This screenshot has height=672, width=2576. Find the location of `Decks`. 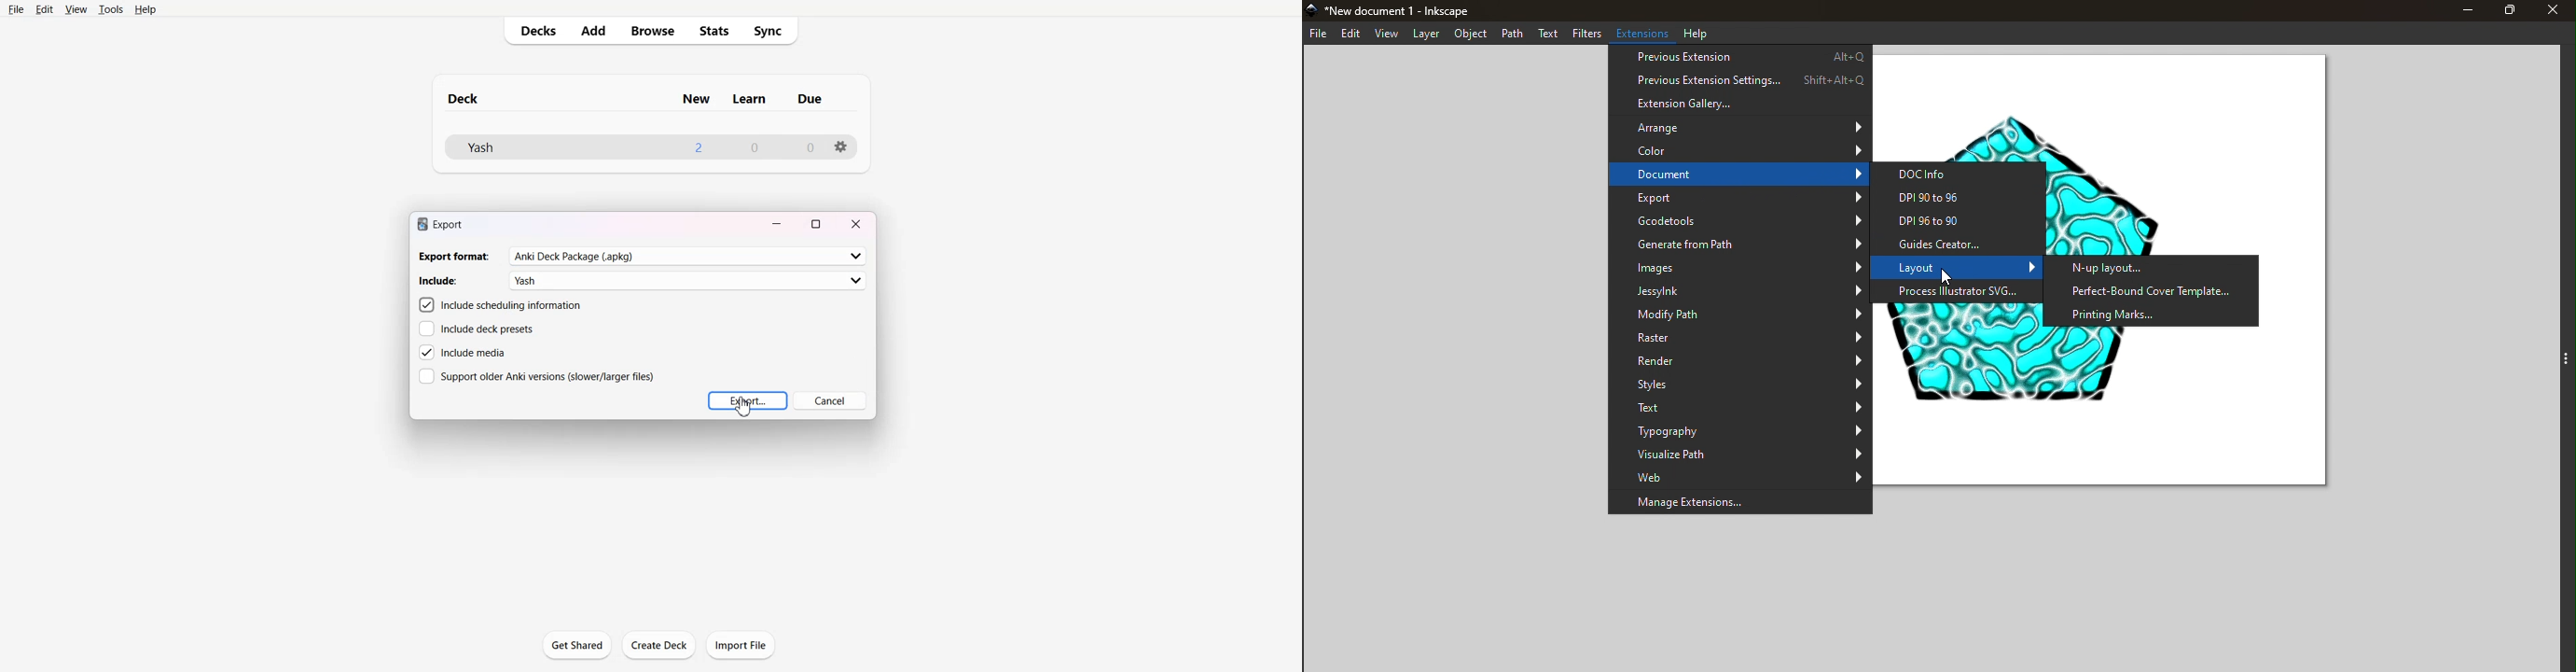

Decks is located at coordinates (536, 31).